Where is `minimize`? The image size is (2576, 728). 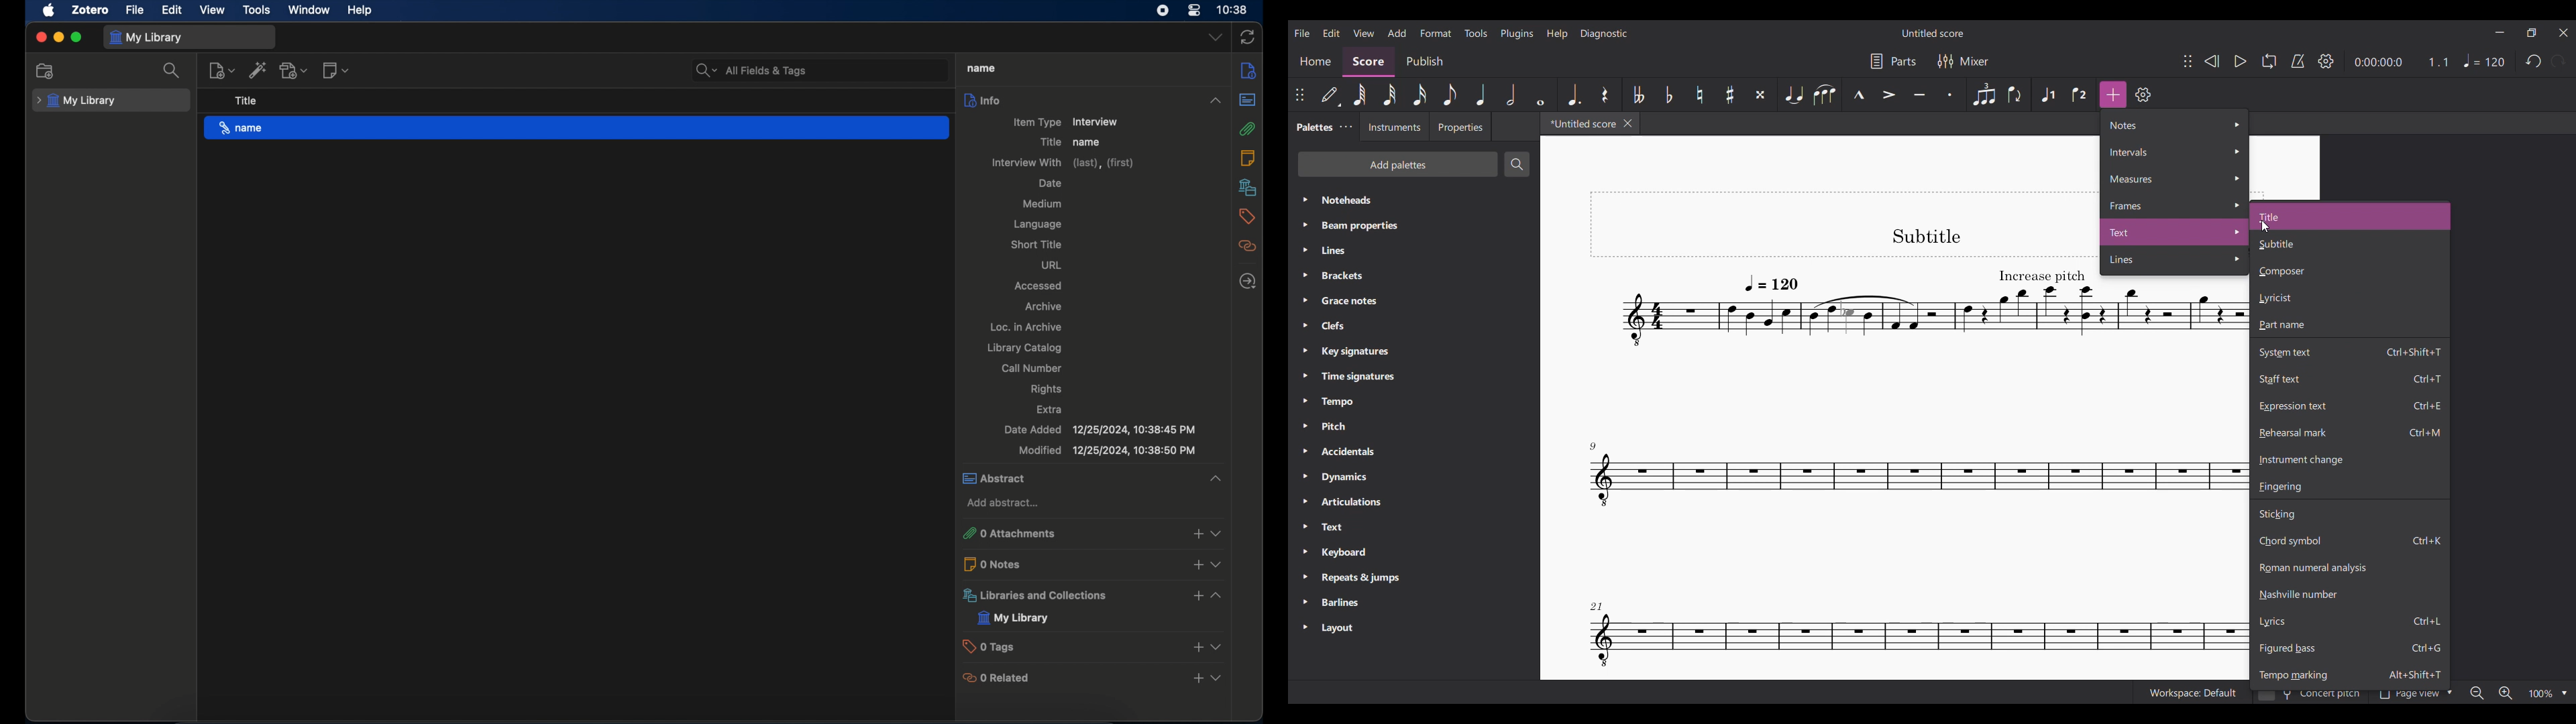
minimize is located at coordinates (58, 38).